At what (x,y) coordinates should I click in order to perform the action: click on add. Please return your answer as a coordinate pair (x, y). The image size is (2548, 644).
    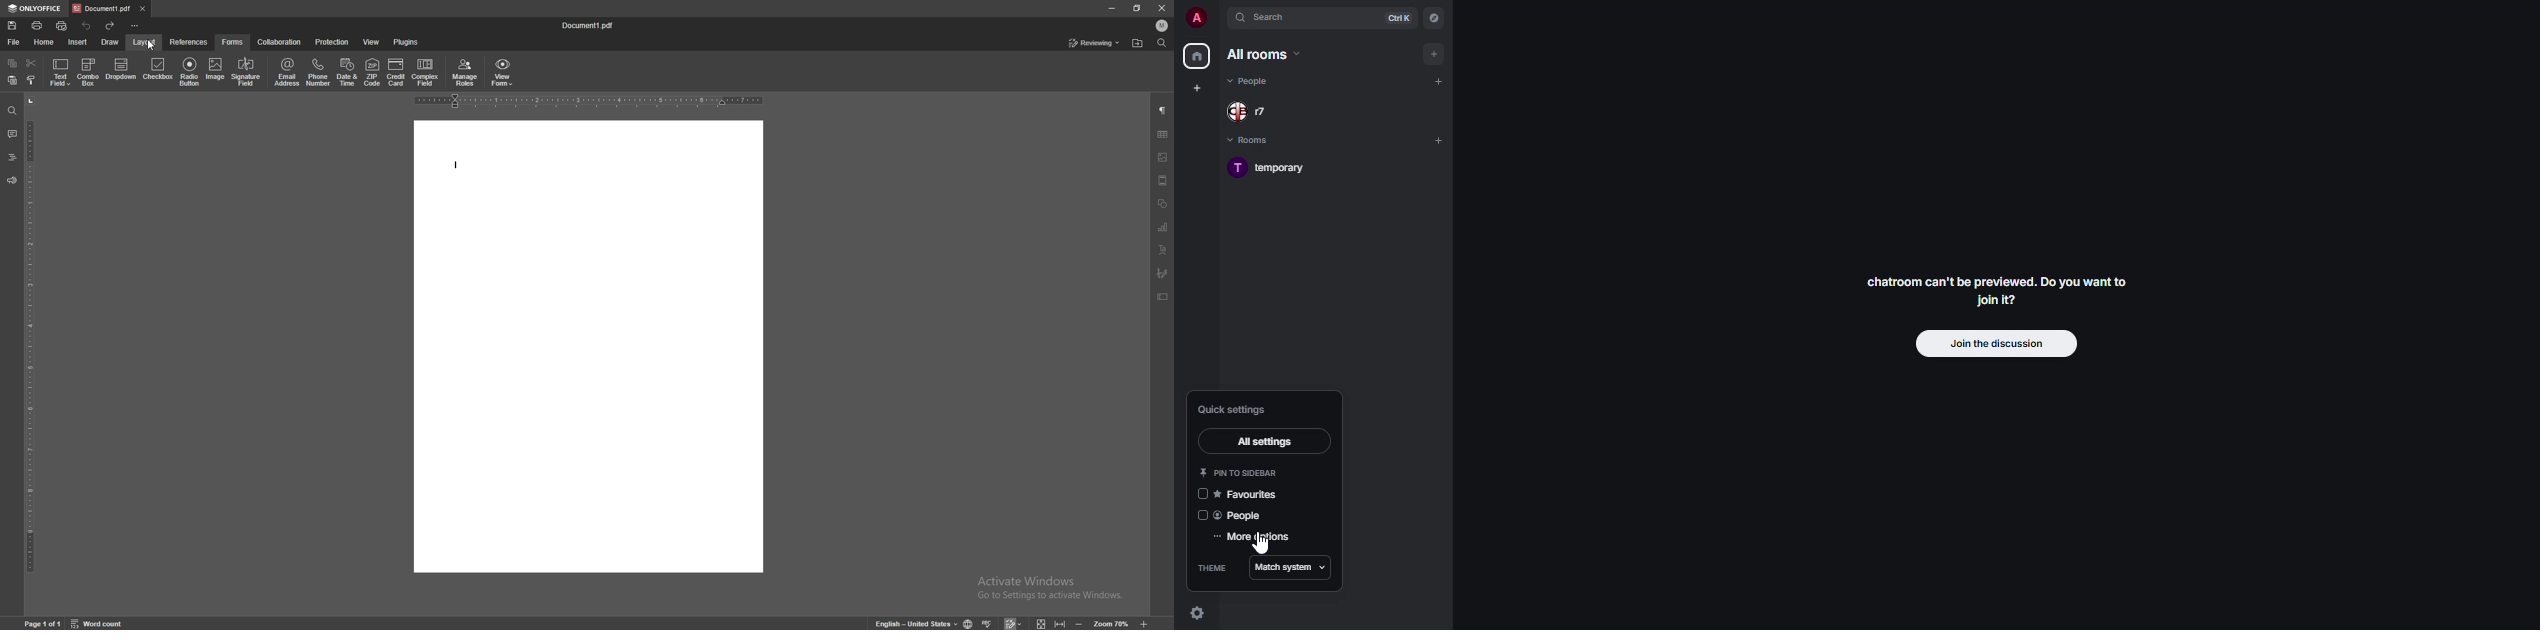
    Looking at the image, I should click on (1440, 81).